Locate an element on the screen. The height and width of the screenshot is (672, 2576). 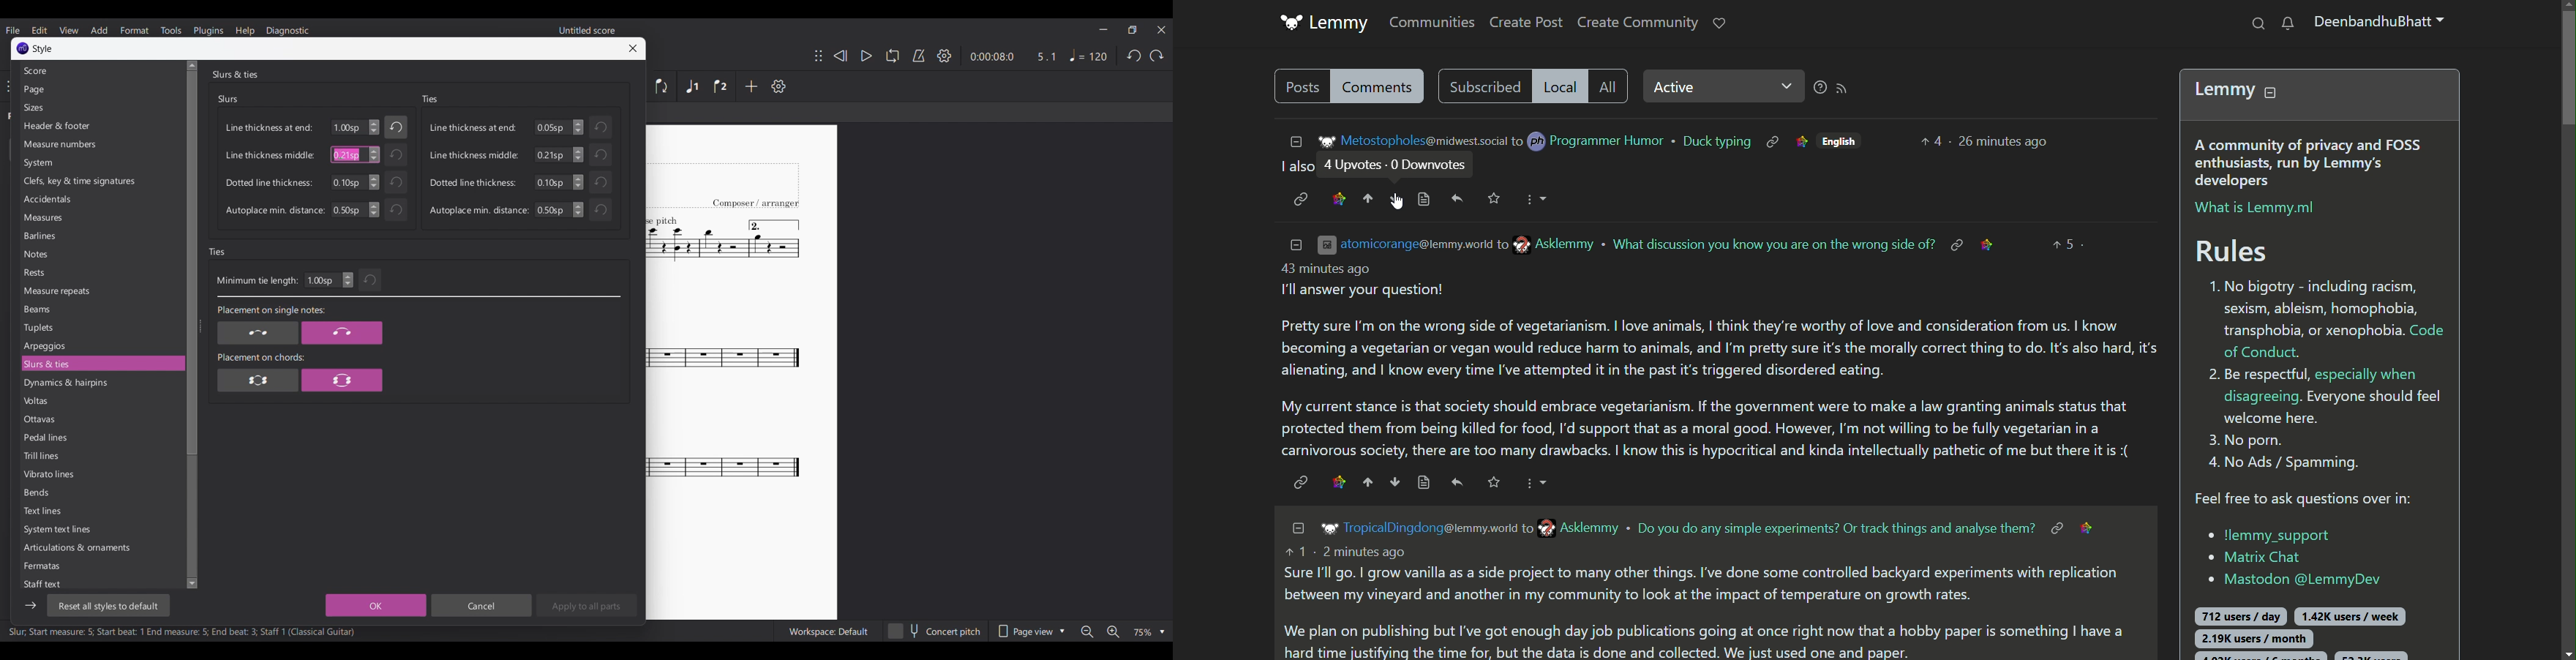
Change line thickness middle is located at coordinates (578, 155).